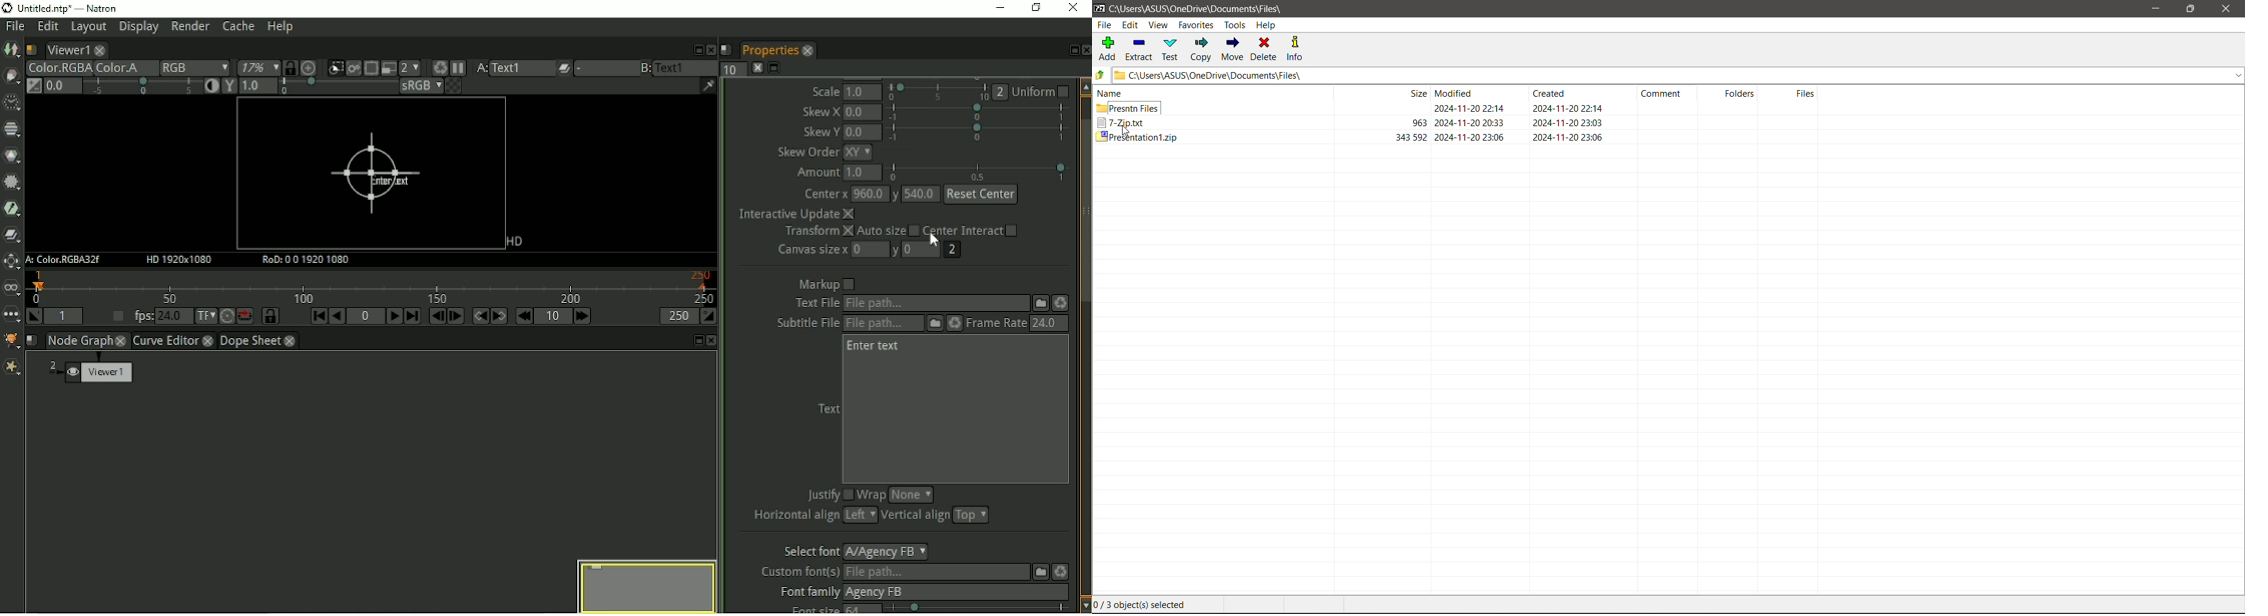  Describe the element at coordinates (1106, 49) in the screenshot. I see `Add` at that location.